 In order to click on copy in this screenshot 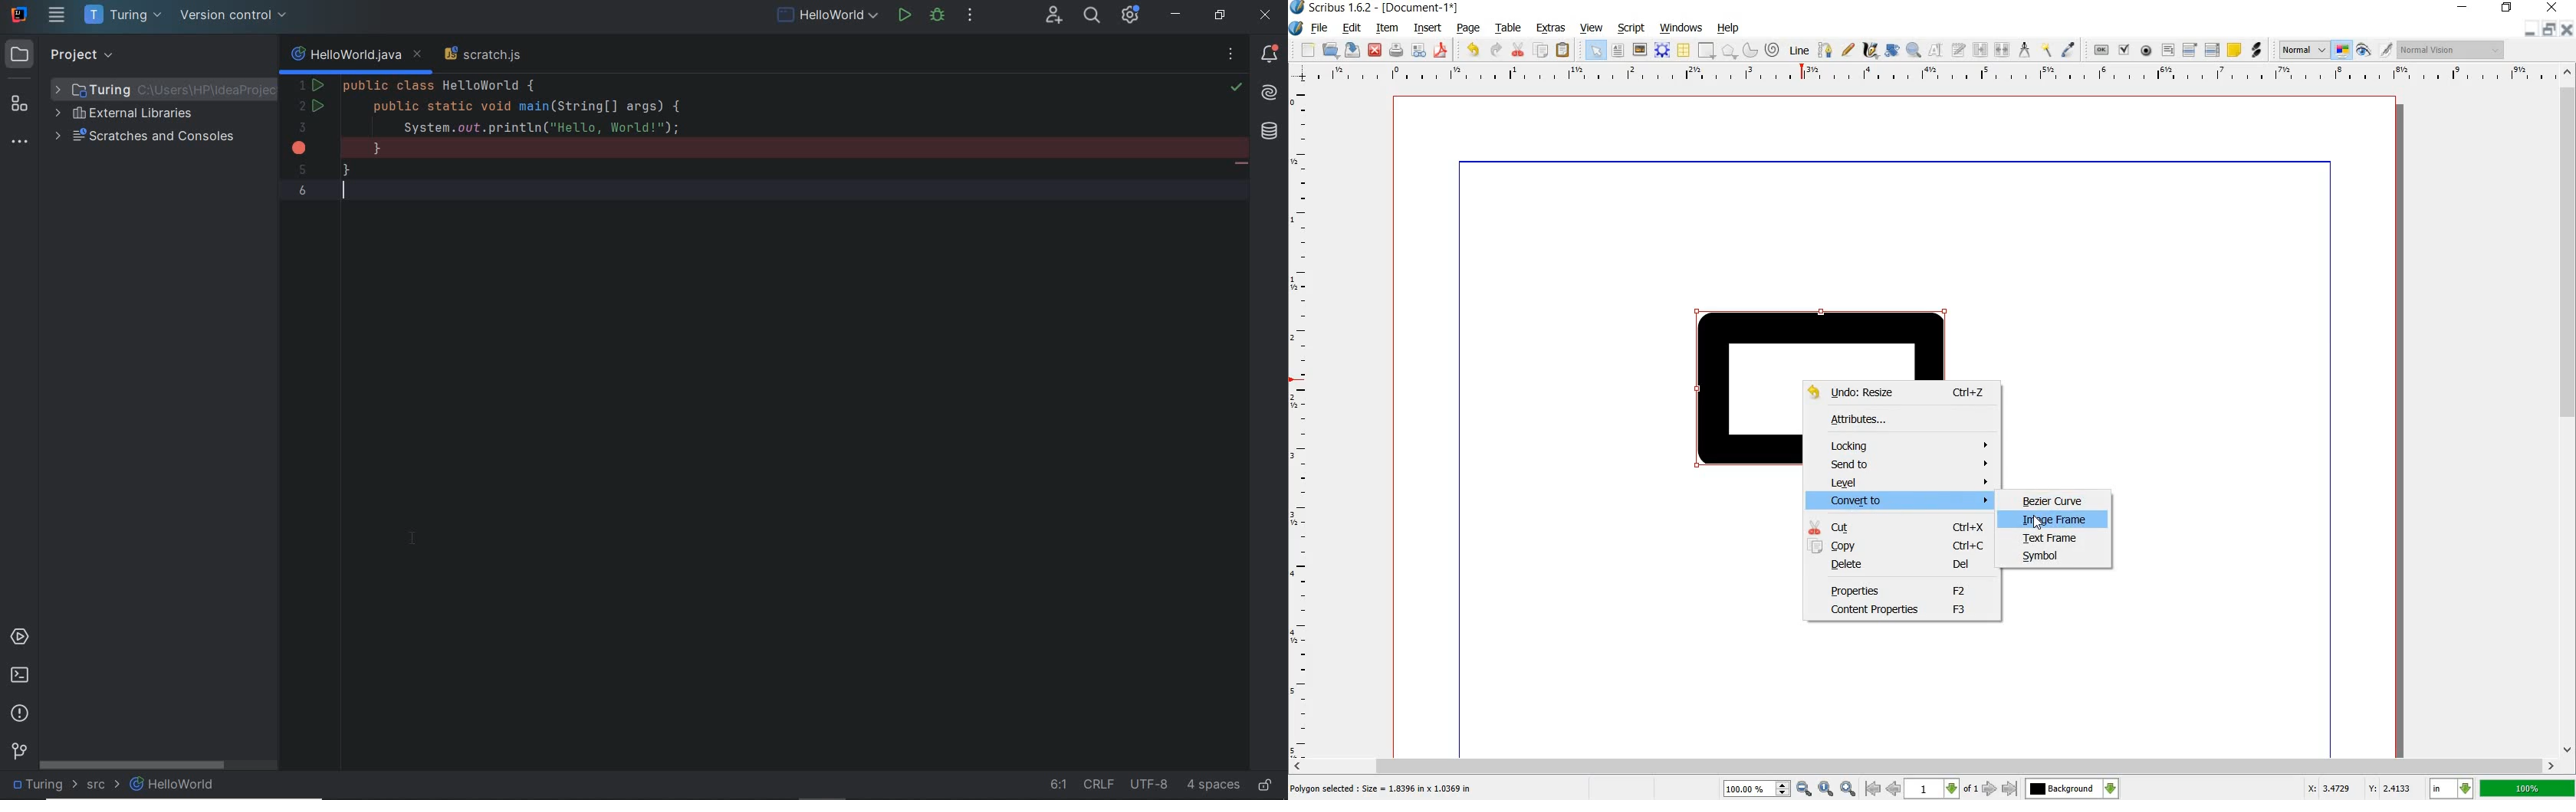, I will do `click(1542, 51)`.